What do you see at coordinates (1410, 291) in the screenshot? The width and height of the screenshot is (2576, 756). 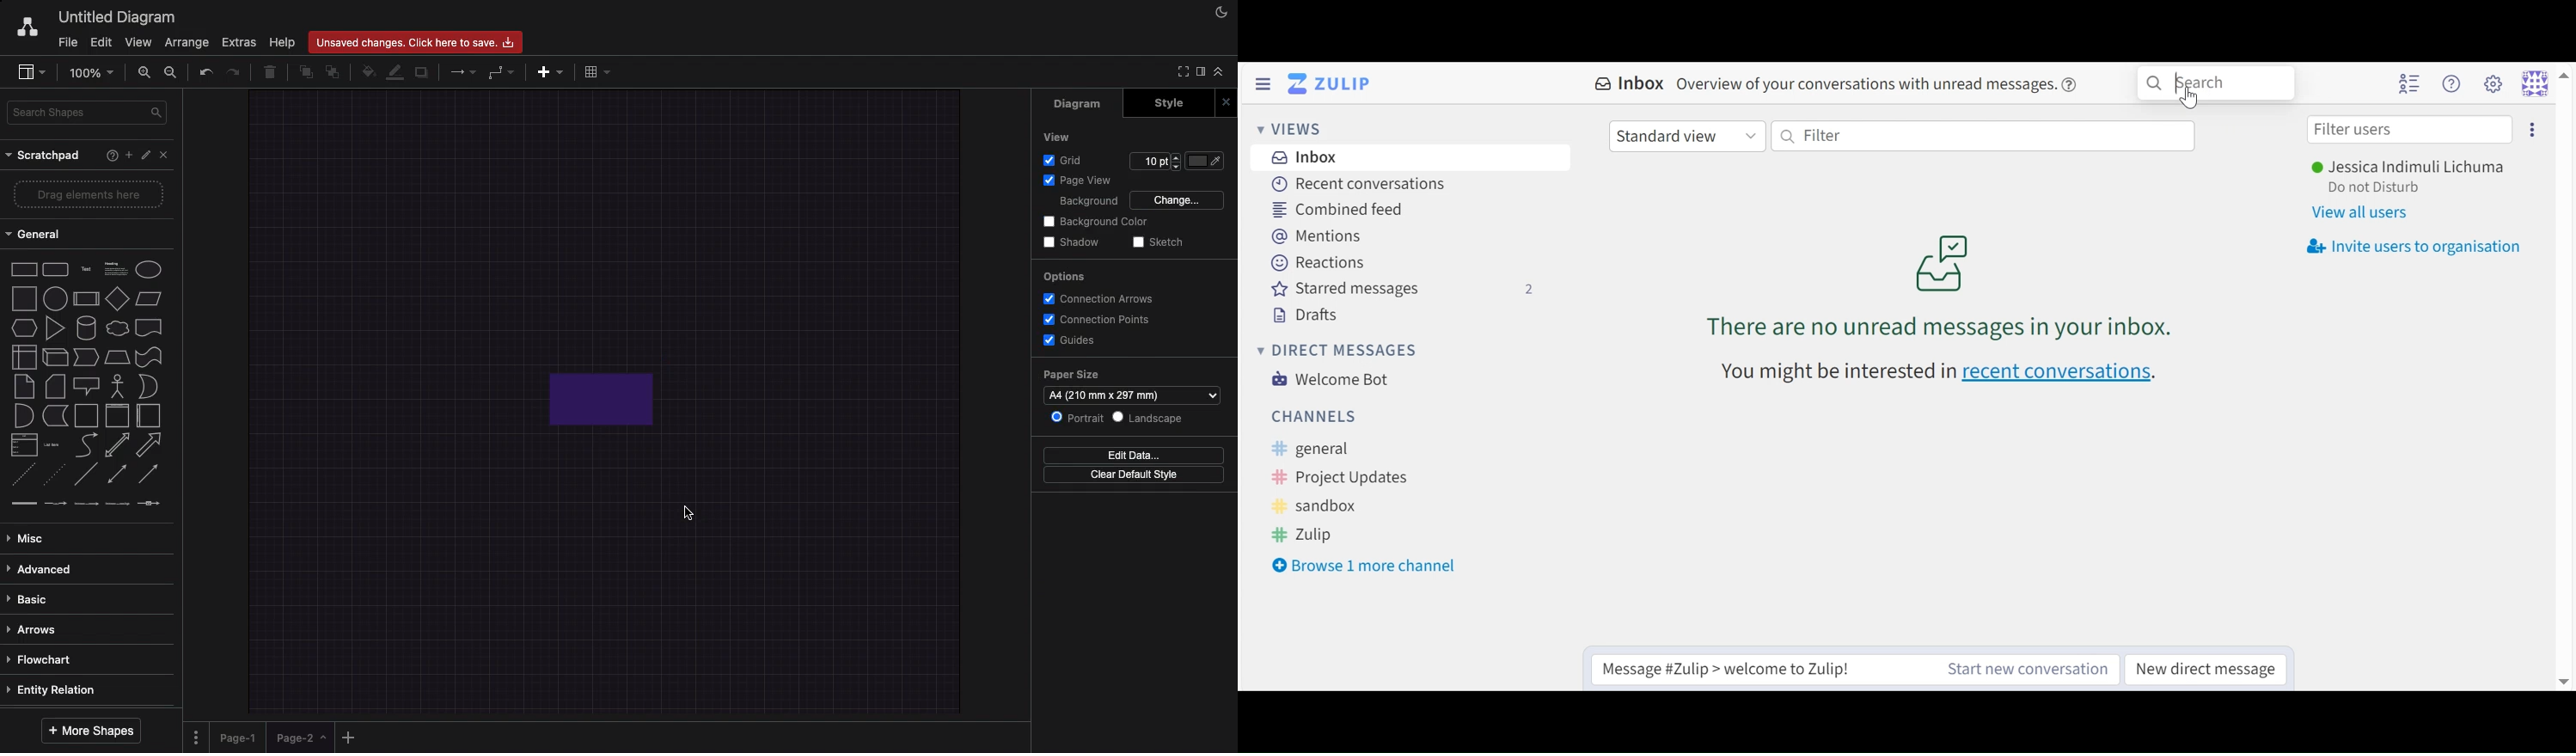 I see `Starred messages` at bounding box center [1410, 291].